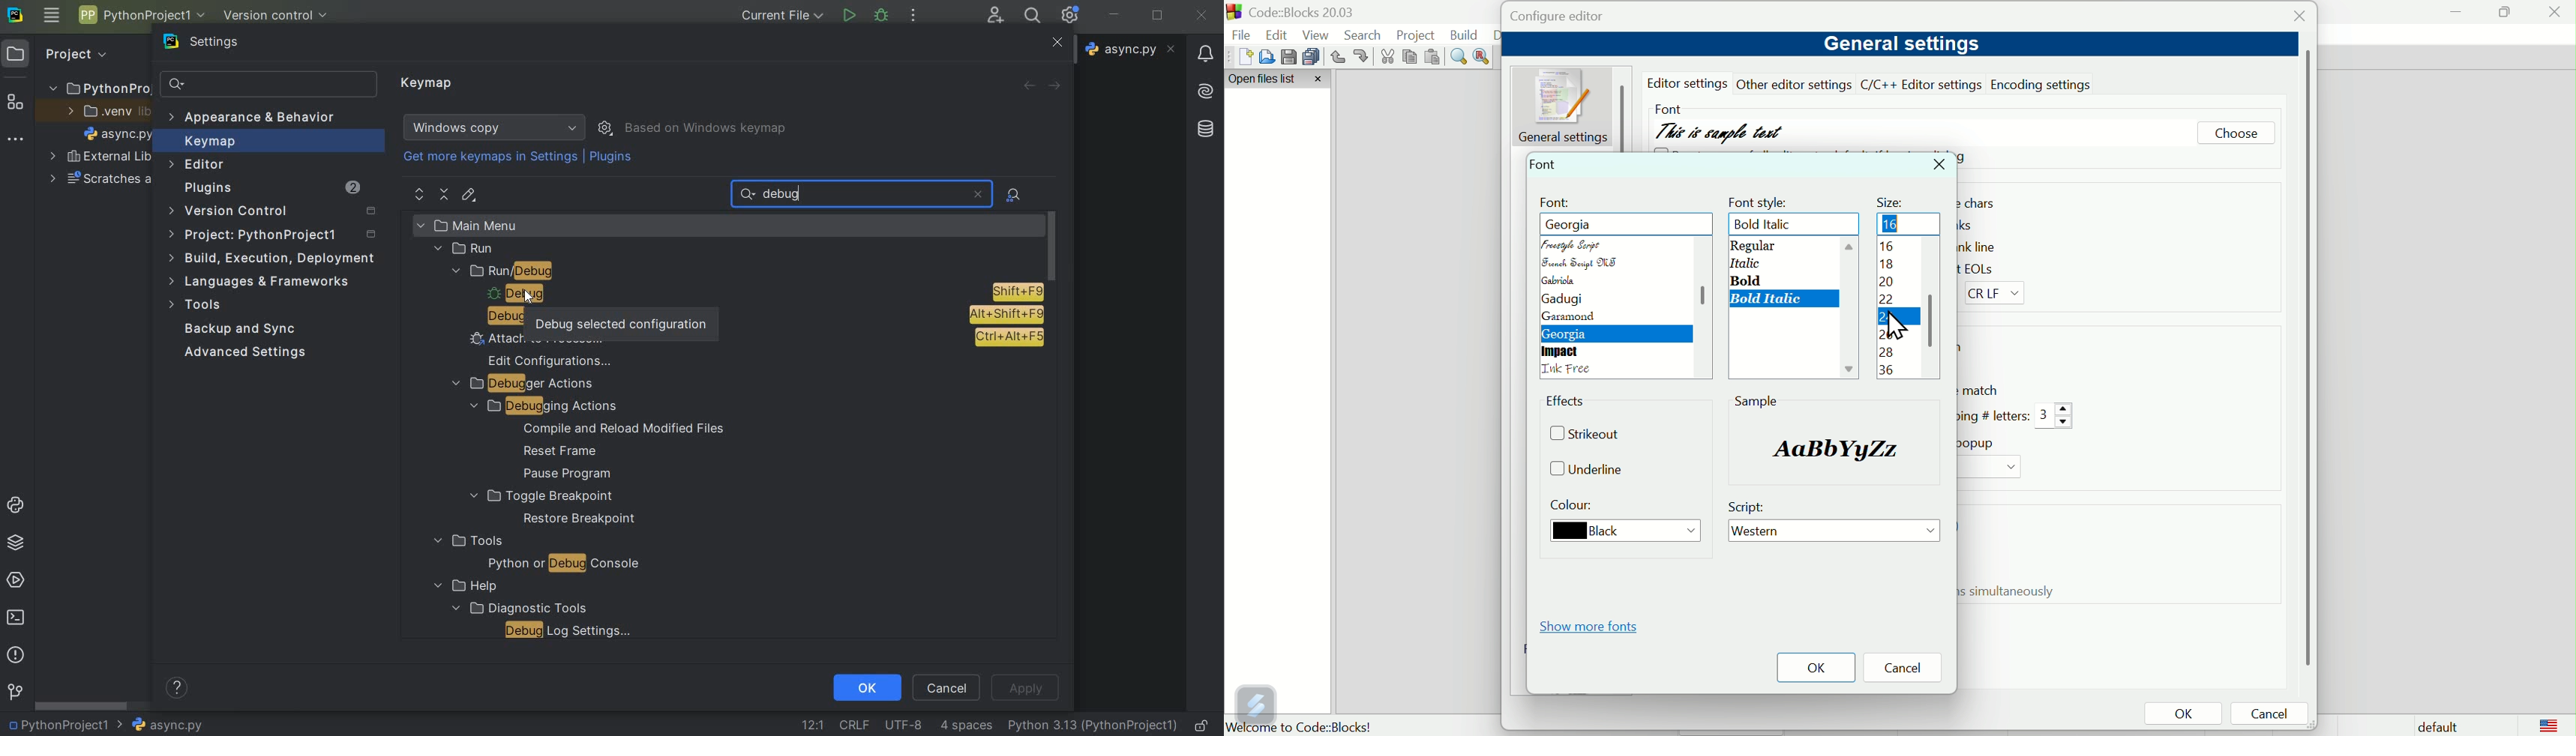  Describe the element at coordinates (1319, 35) in the screenshot. I see `View` at that location.